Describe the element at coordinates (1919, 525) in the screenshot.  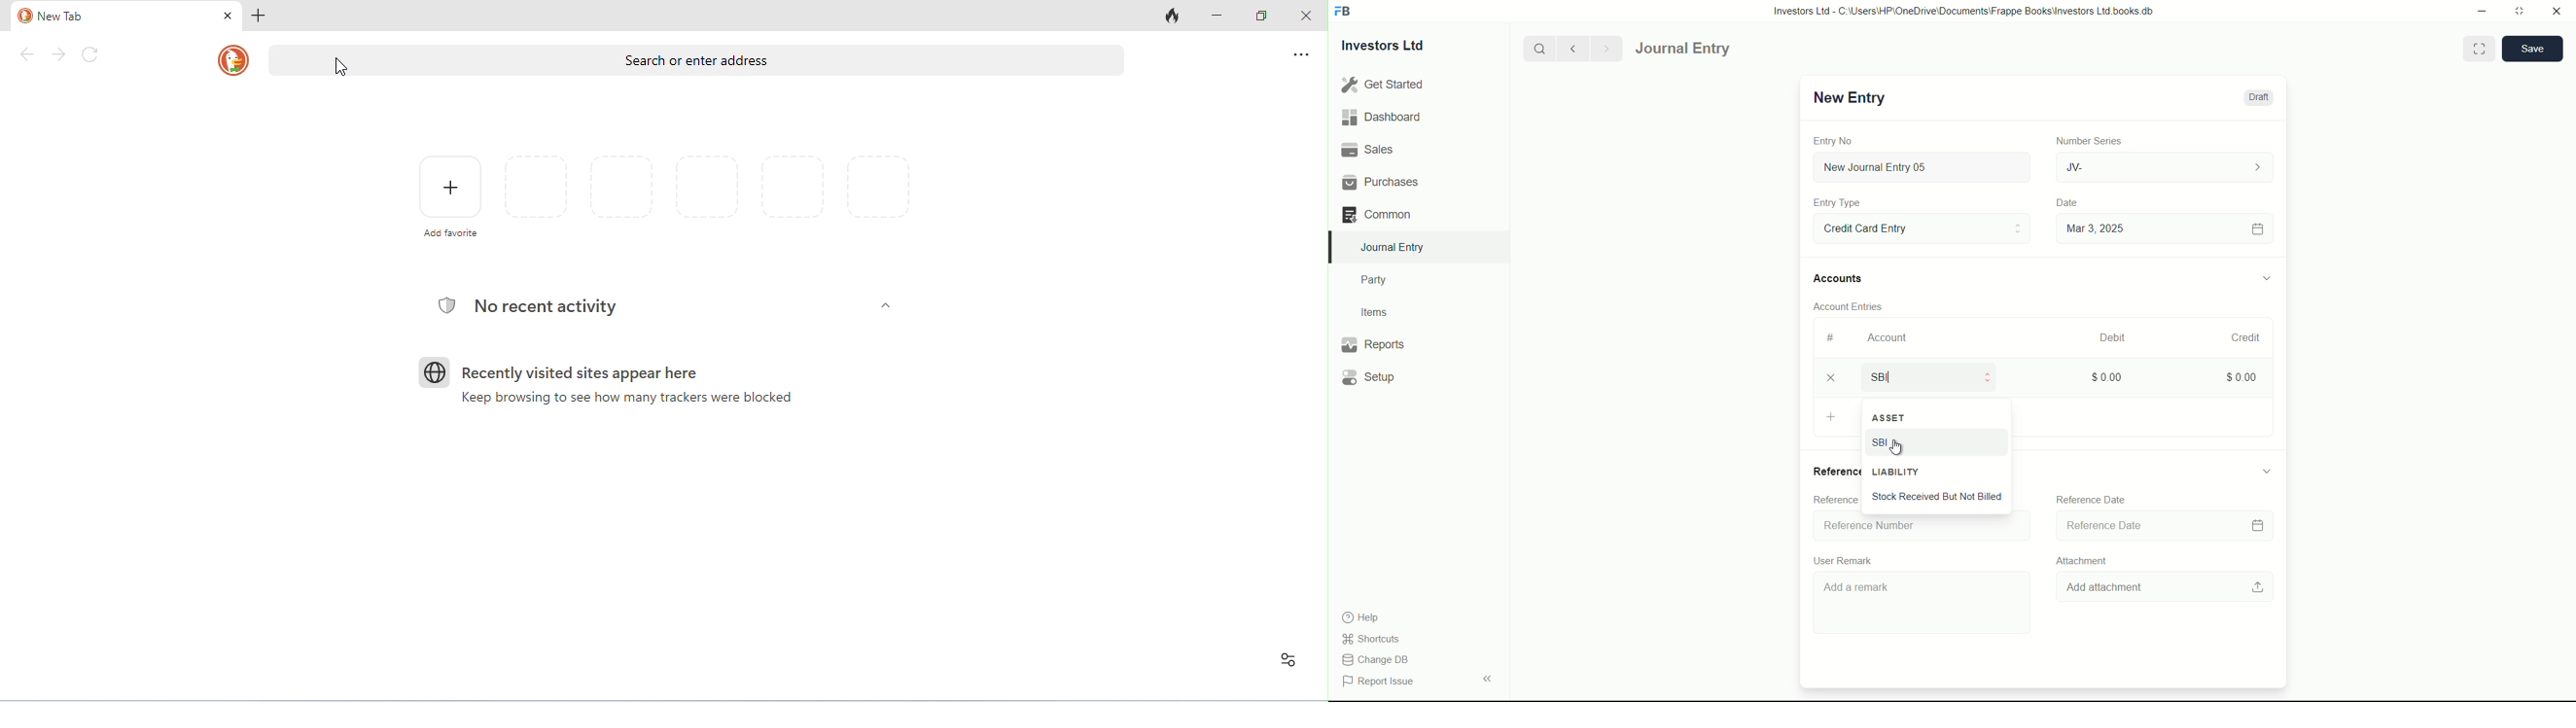
I see `Reference Number` at that location.